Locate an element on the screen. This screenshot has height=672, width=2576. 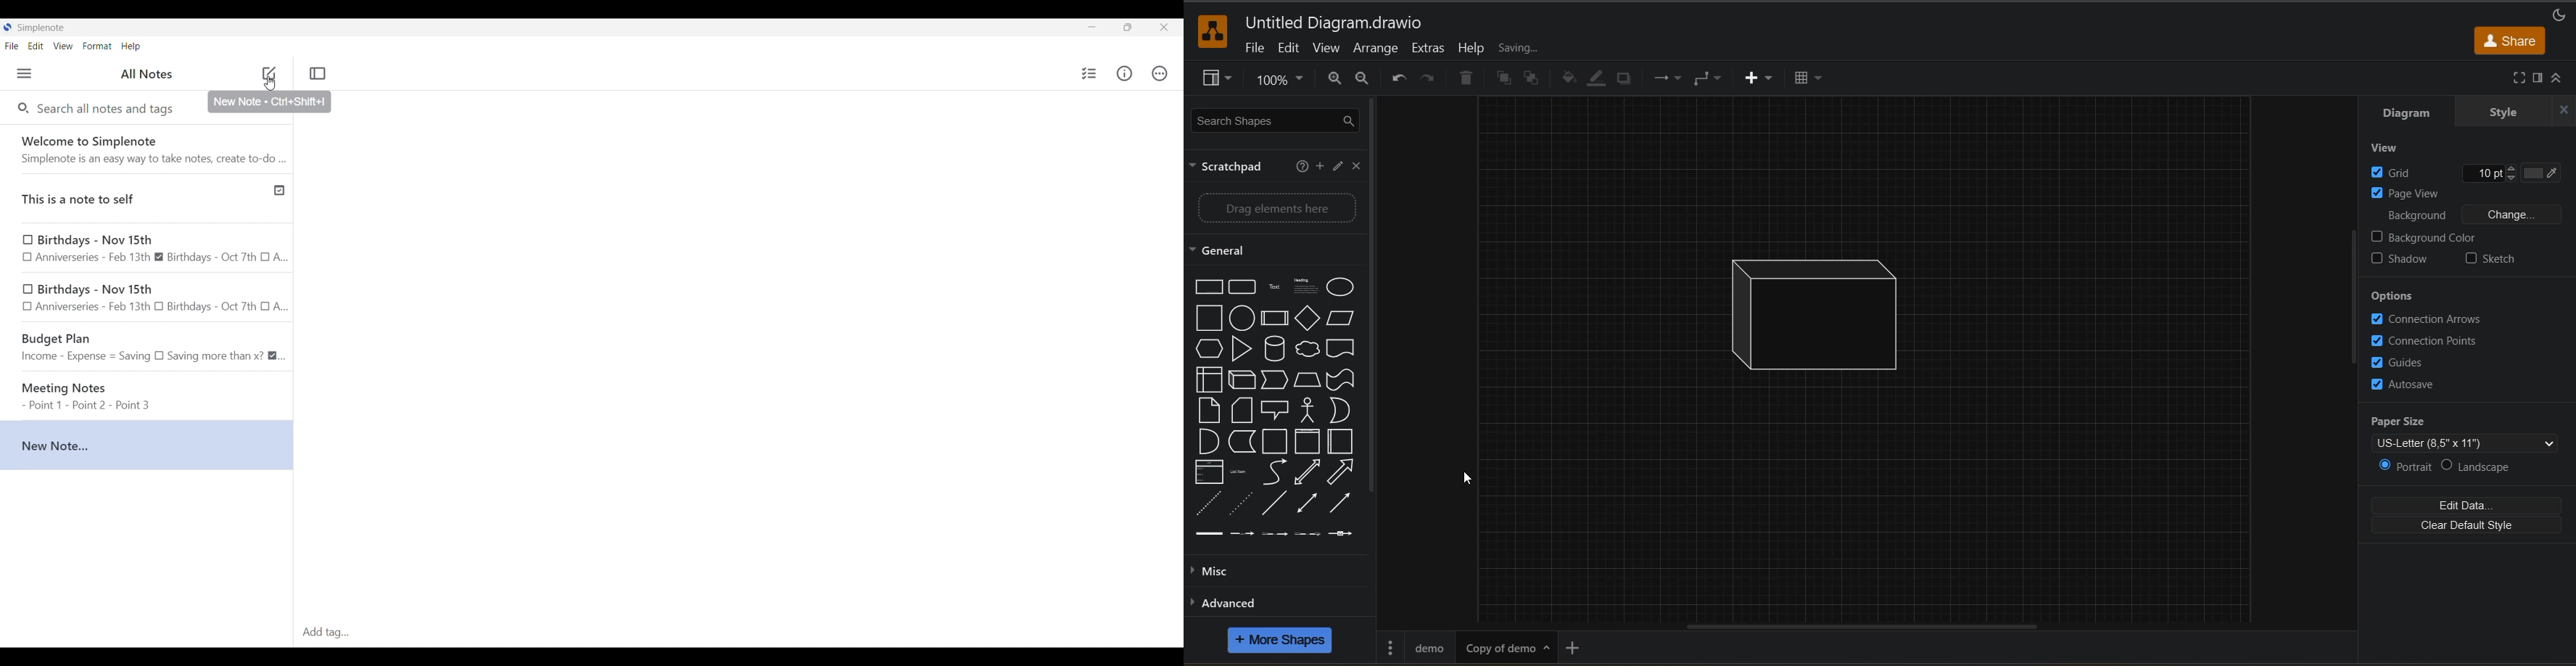
cursor is located at coordinates (1466, 480).